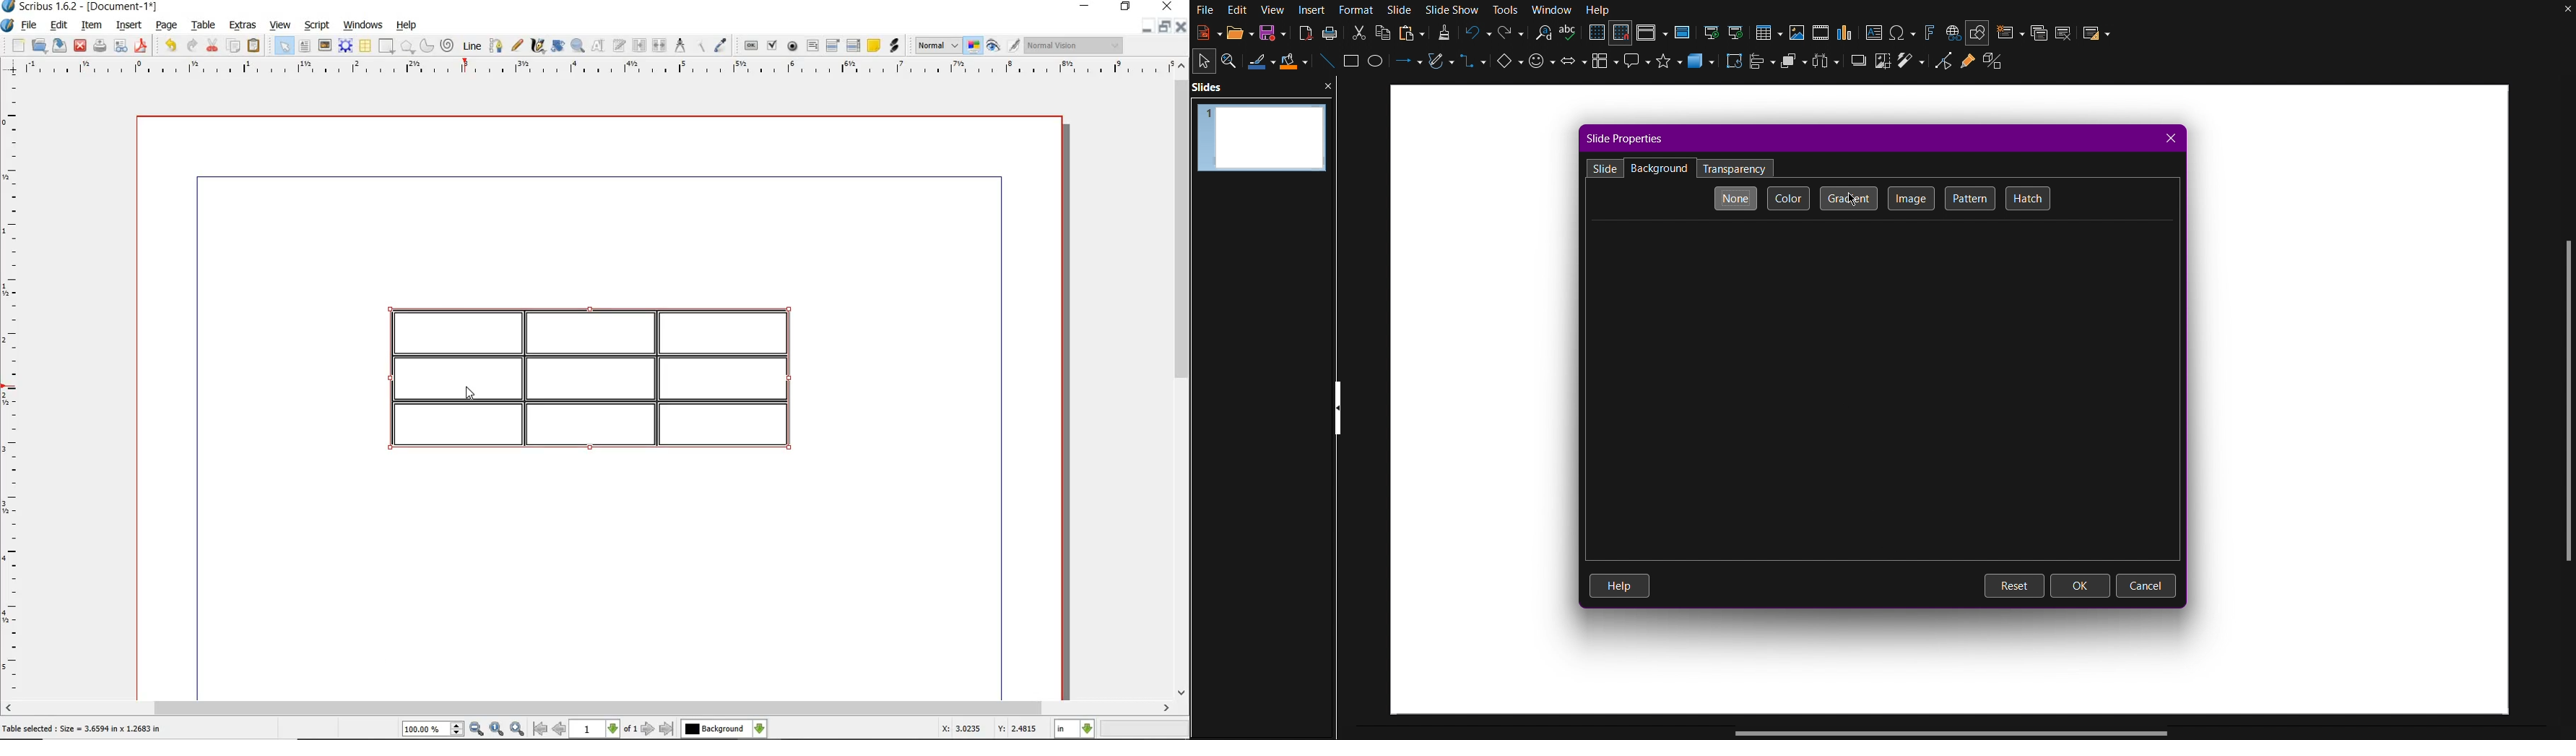 This screenshot has height=756, width=2576. What do you see at coordinates (752, 46) in the screenshot?
I see `pdf push button` at bounding box center [752, 46].